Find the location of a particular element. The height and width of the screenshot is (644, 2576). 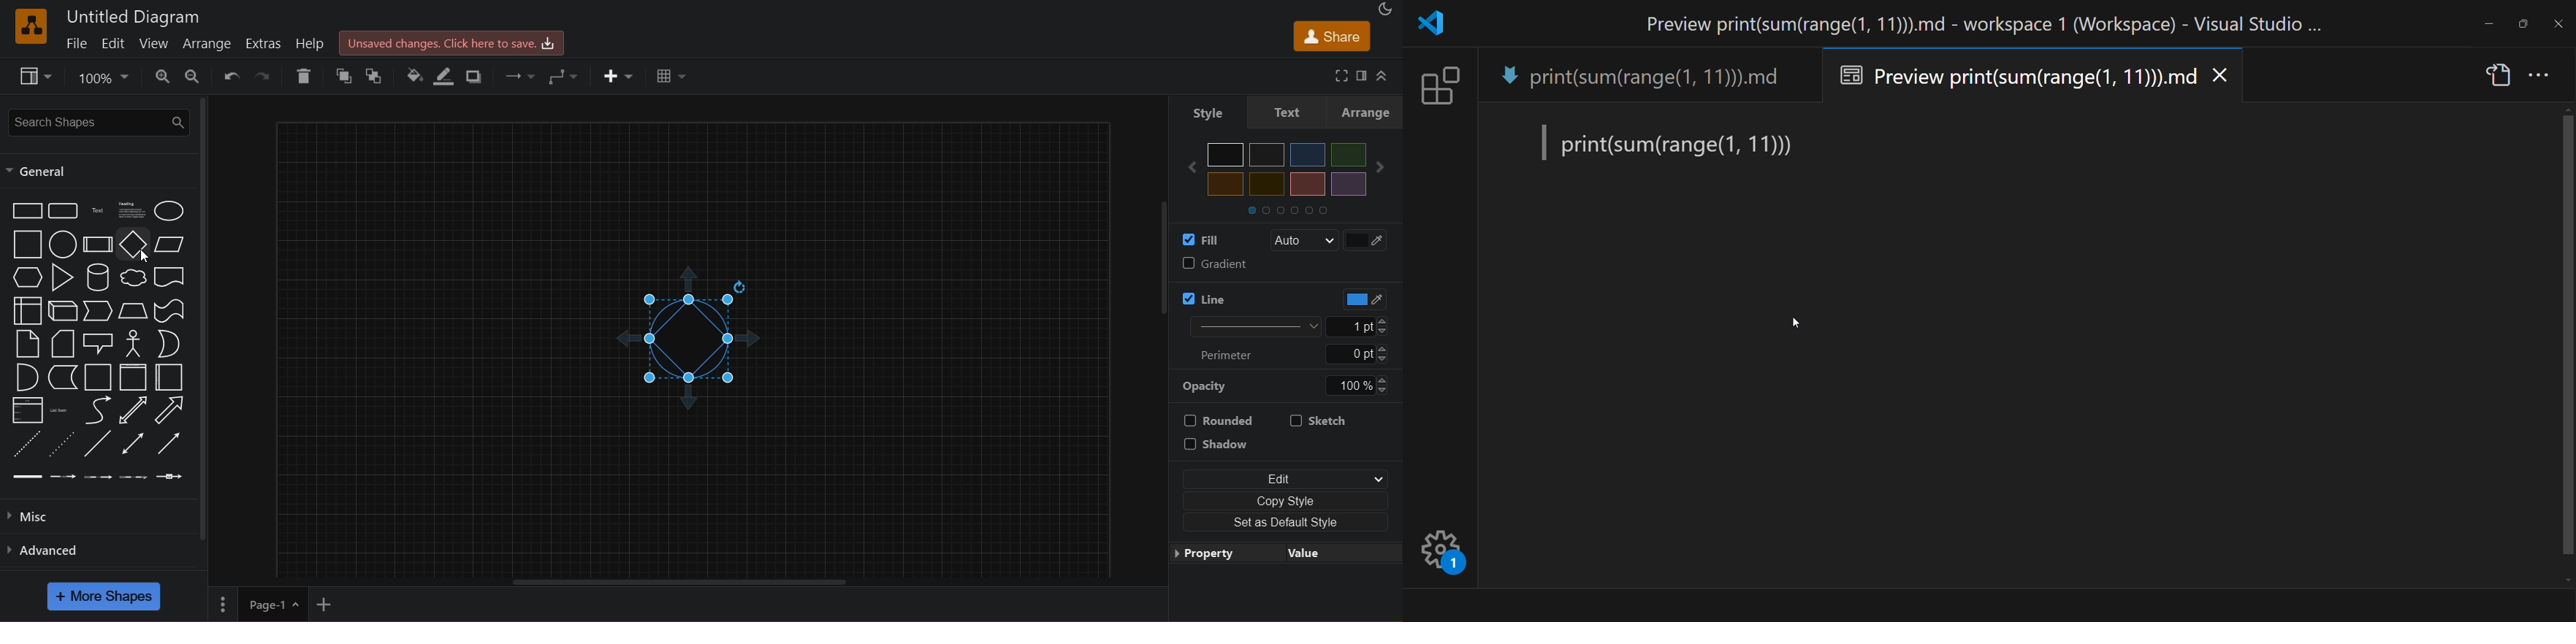

diamond is located at coordinates (210, 323).